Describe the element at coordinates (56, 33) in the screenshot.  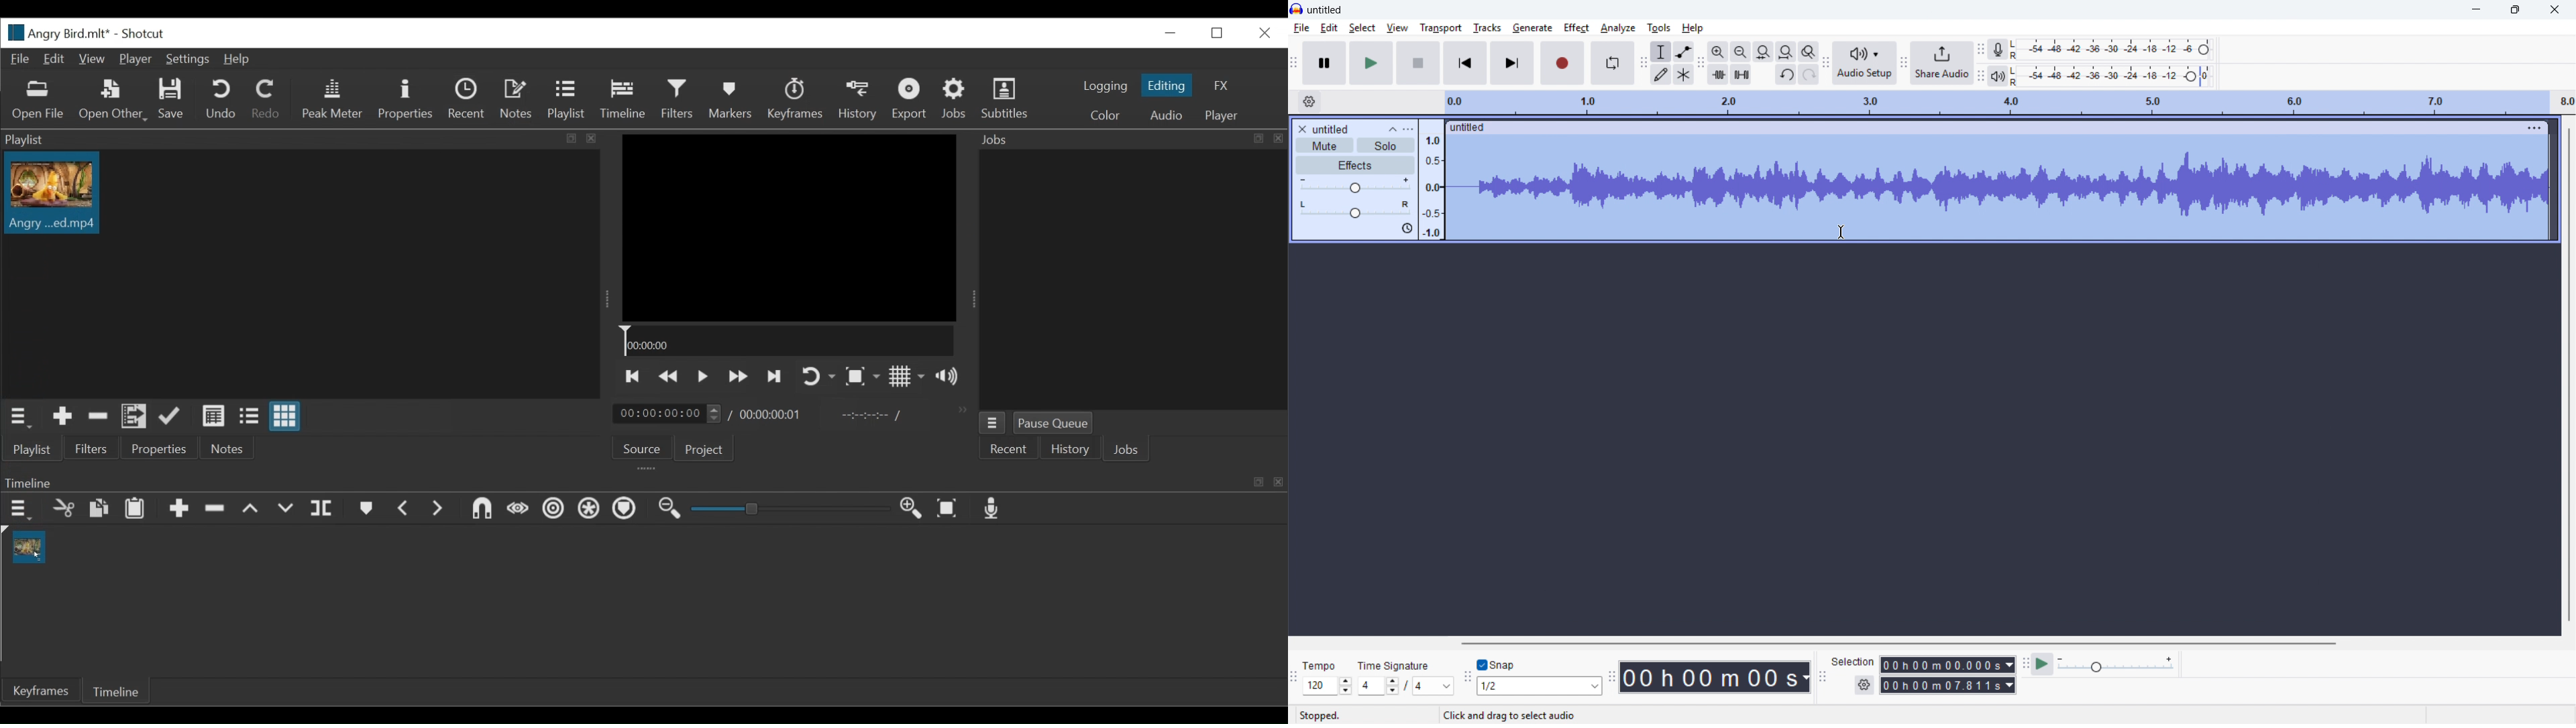
I see `File Name` at that location.